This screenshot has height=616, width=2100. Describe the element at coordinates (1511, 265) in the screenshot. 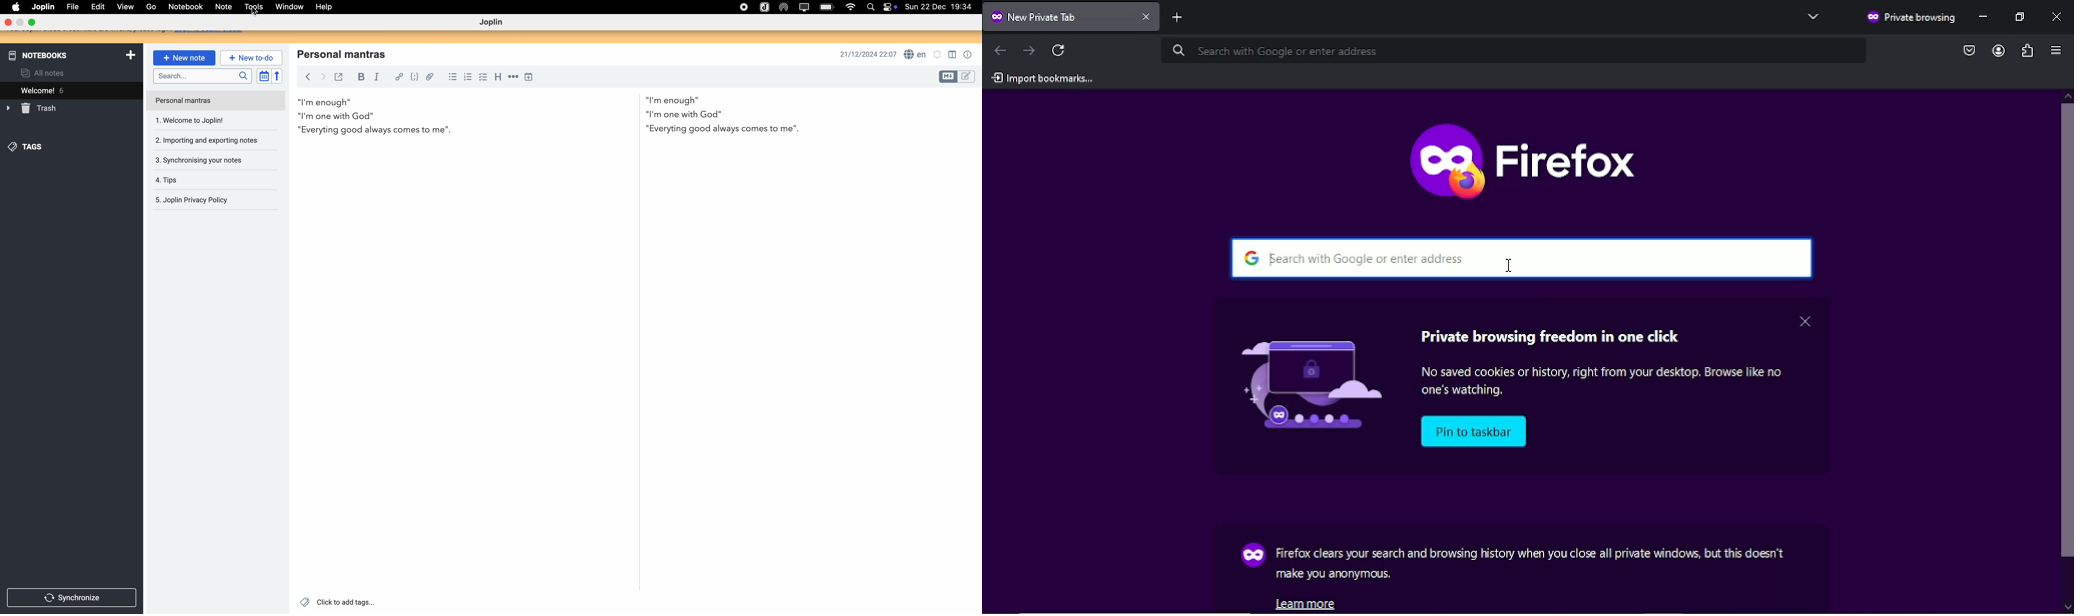

I see `cursor` at that location.